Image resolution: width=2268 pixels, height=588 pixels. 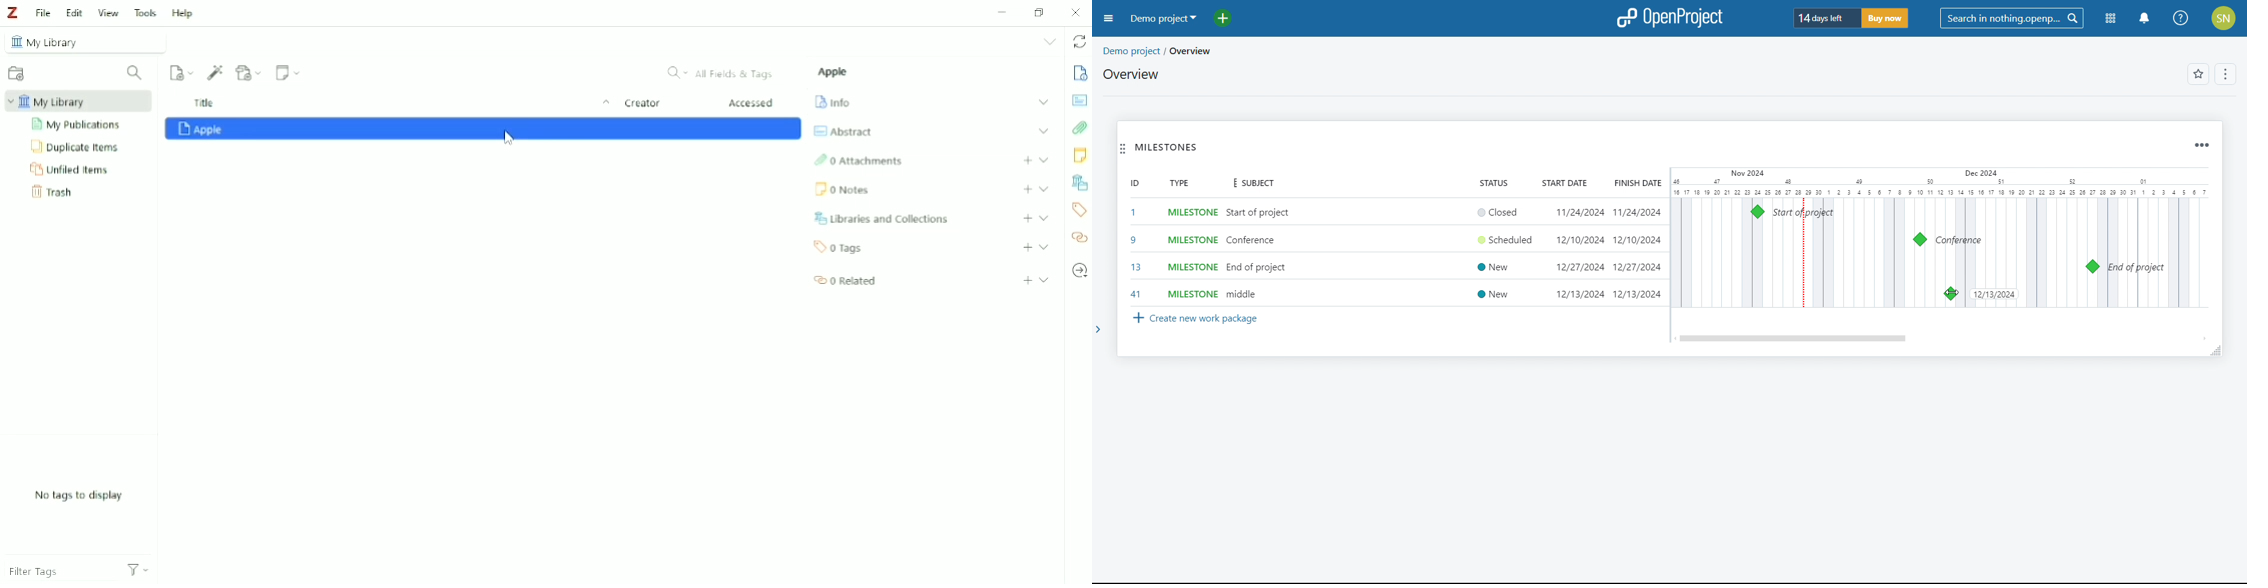 I want to click on Tools, so click(x=146, y=13).